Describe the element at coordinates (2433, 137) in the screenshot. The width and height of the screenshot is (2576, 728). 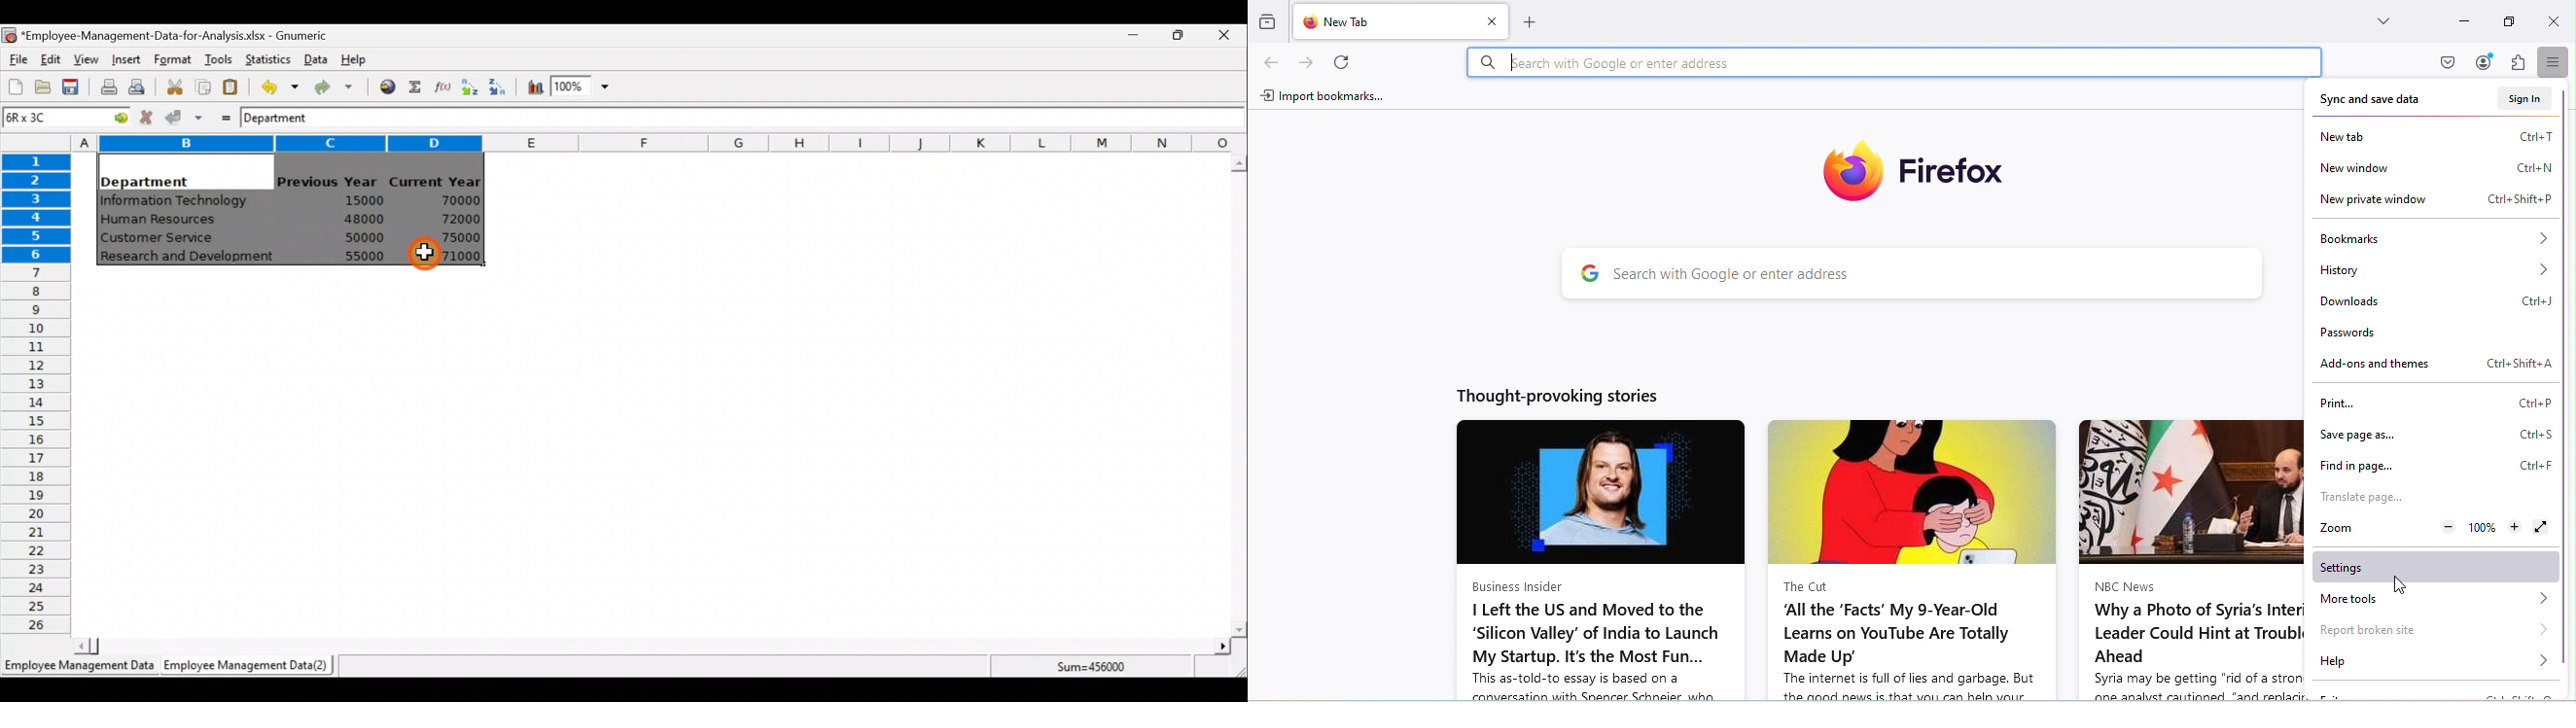
I see `New tab` at that location.